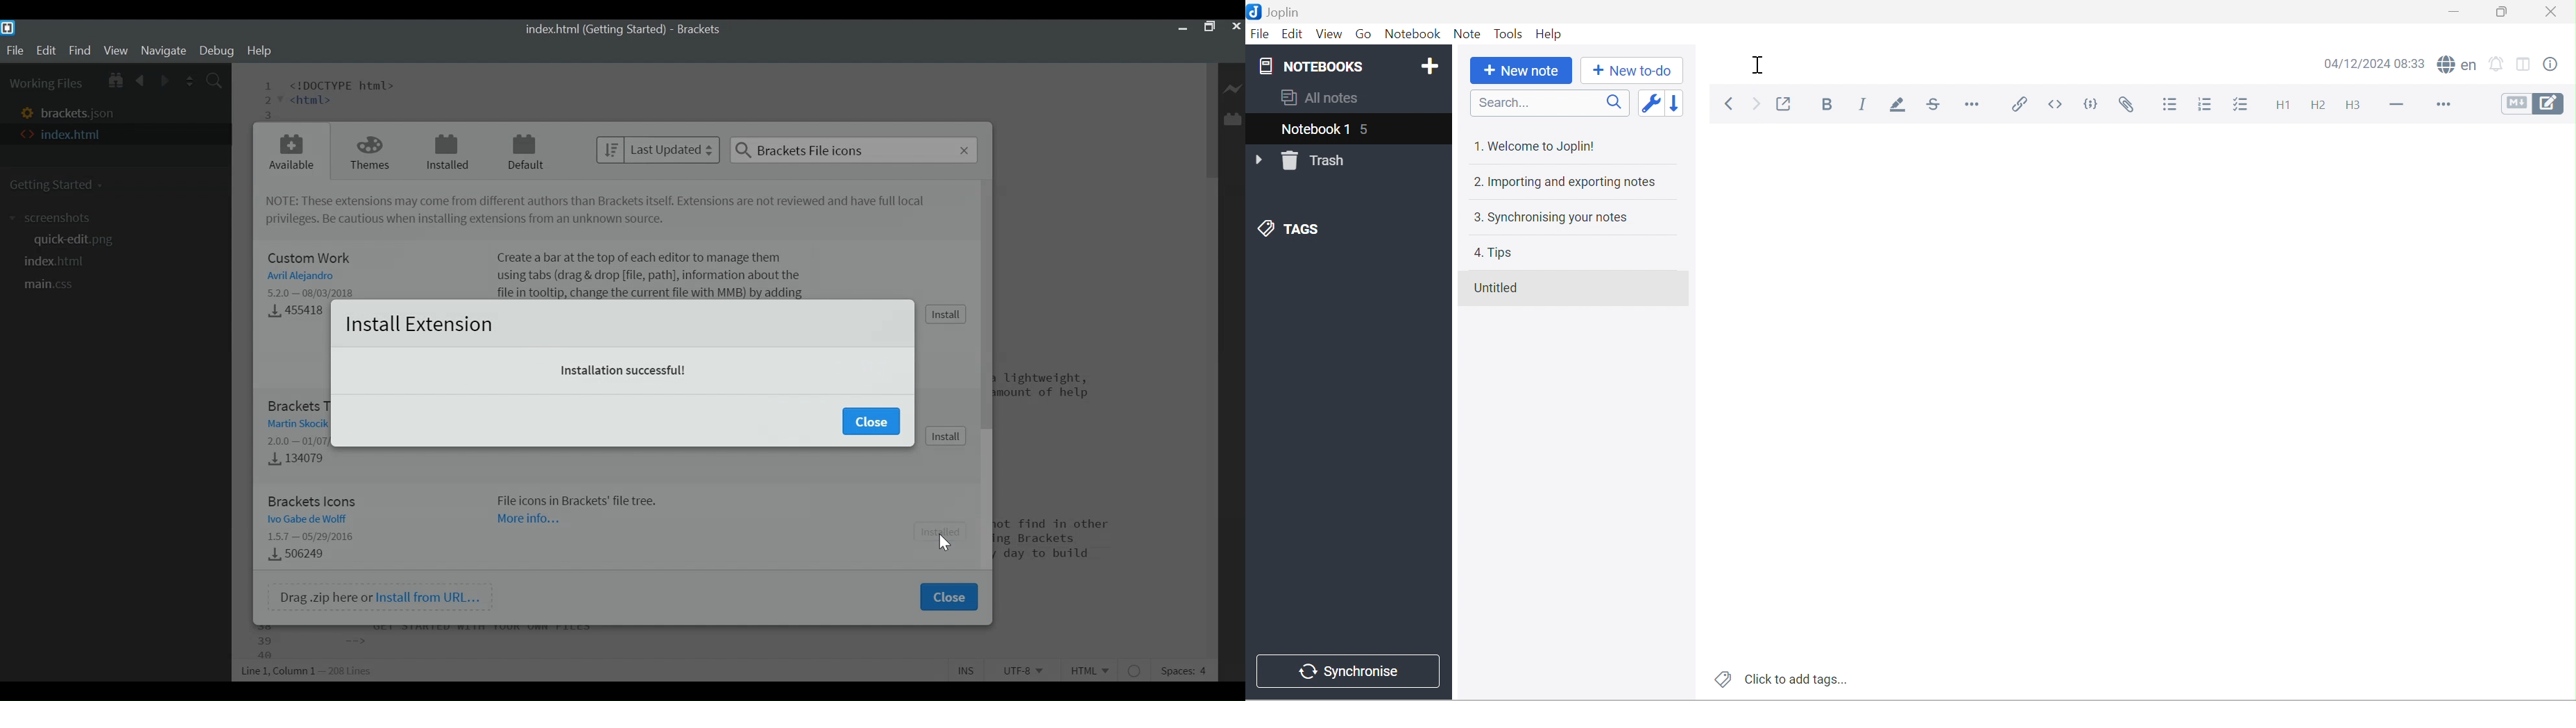 Image resolution: width=2576 pixels, height=728 pixels. What do you see at coordinates (1211, 119) in the screenshot?
I see `Vertical Scroll bar` at bounding box center [1211, 119].